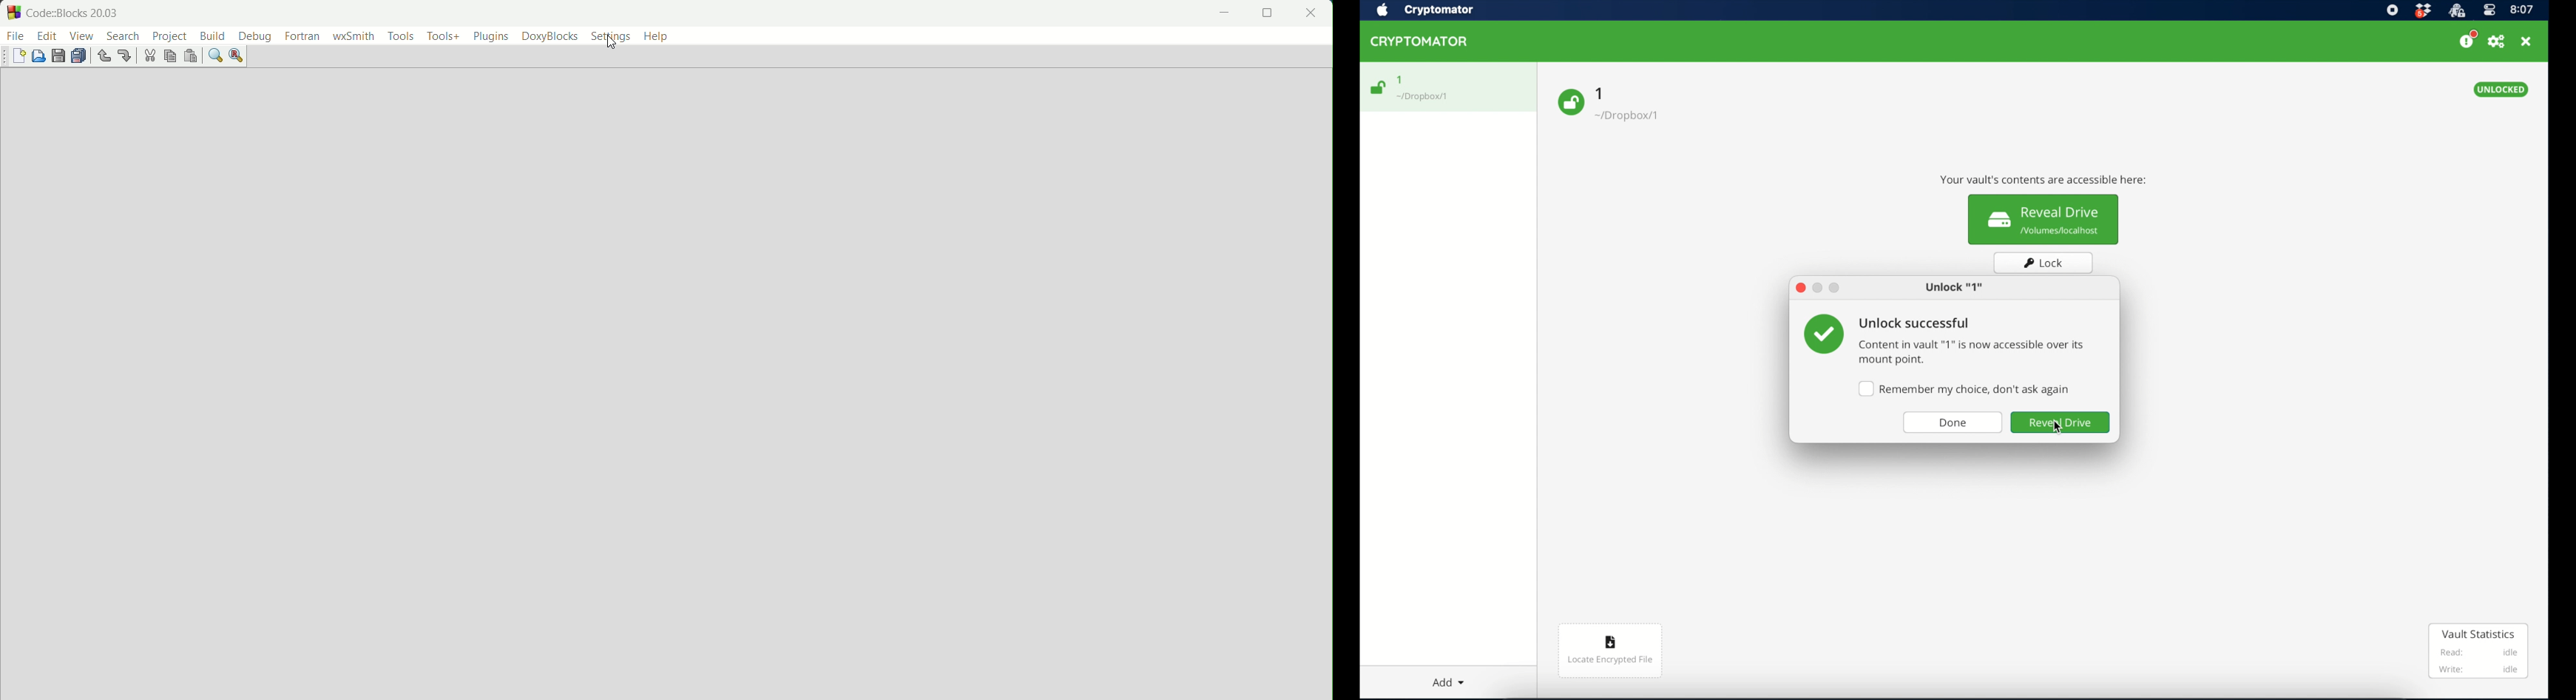 The image size is (2576, 700). I want to click on project, so click(169, 37).